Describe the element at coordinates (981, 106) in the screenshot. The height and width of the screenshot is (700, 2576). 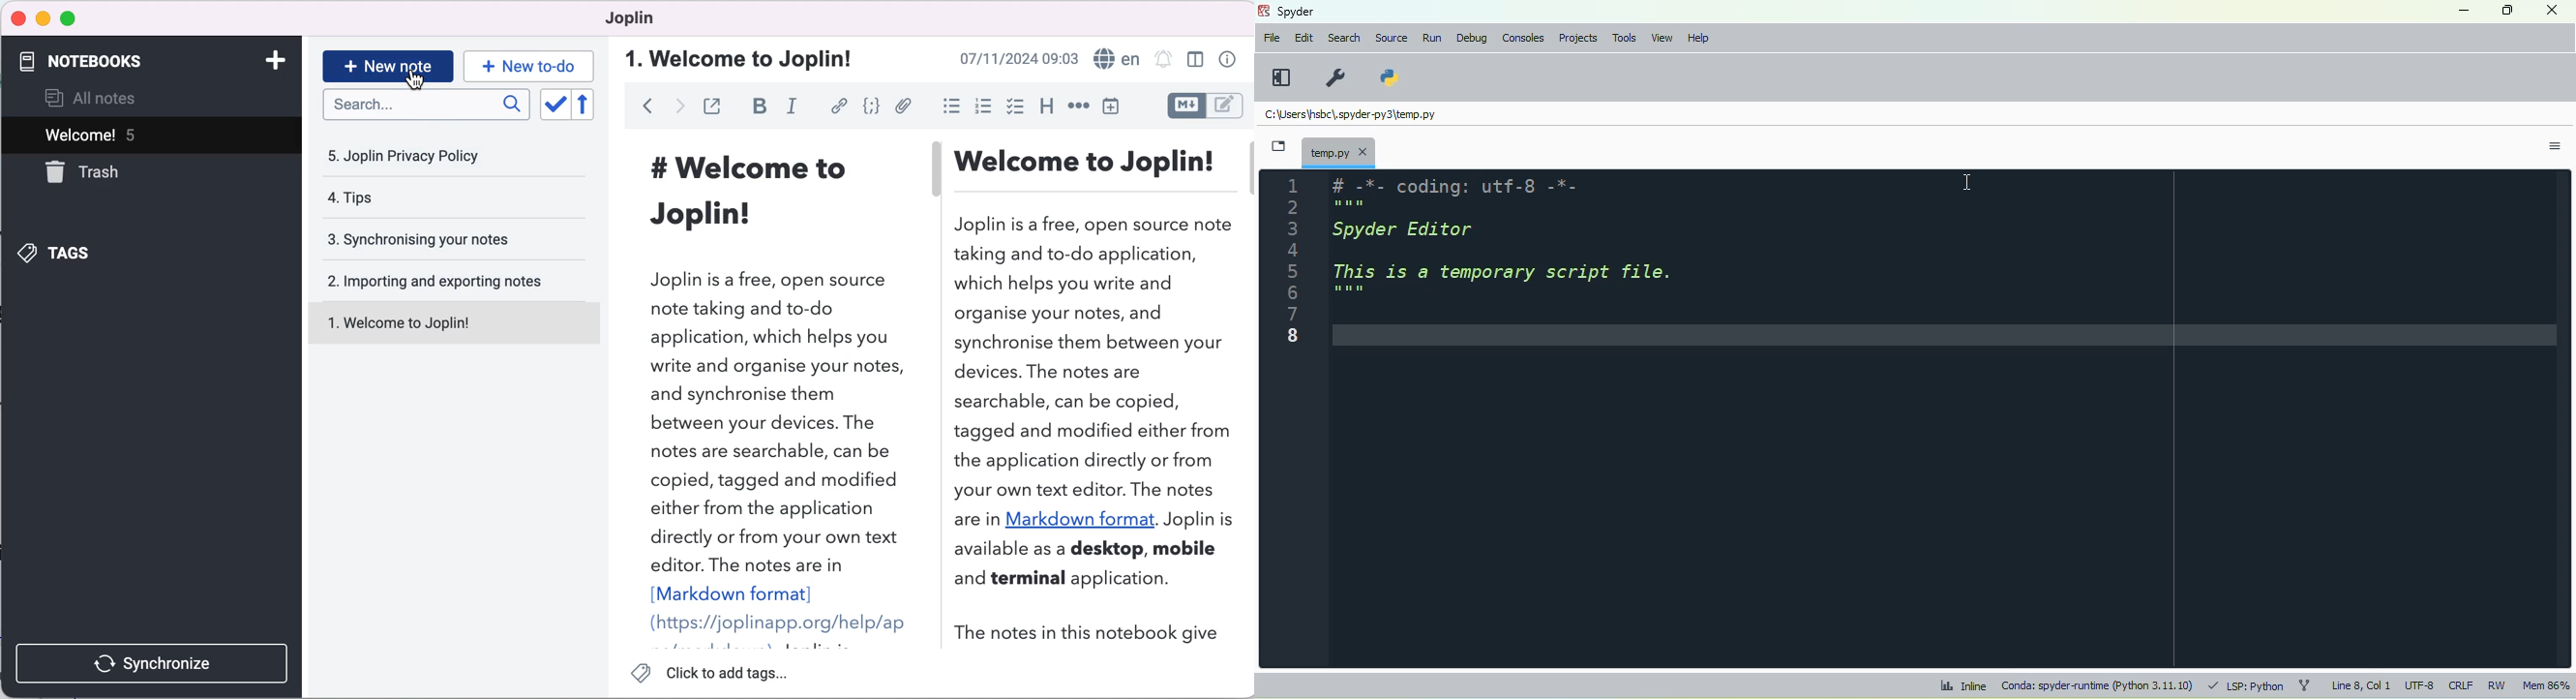
I see `numbered list` at that location.